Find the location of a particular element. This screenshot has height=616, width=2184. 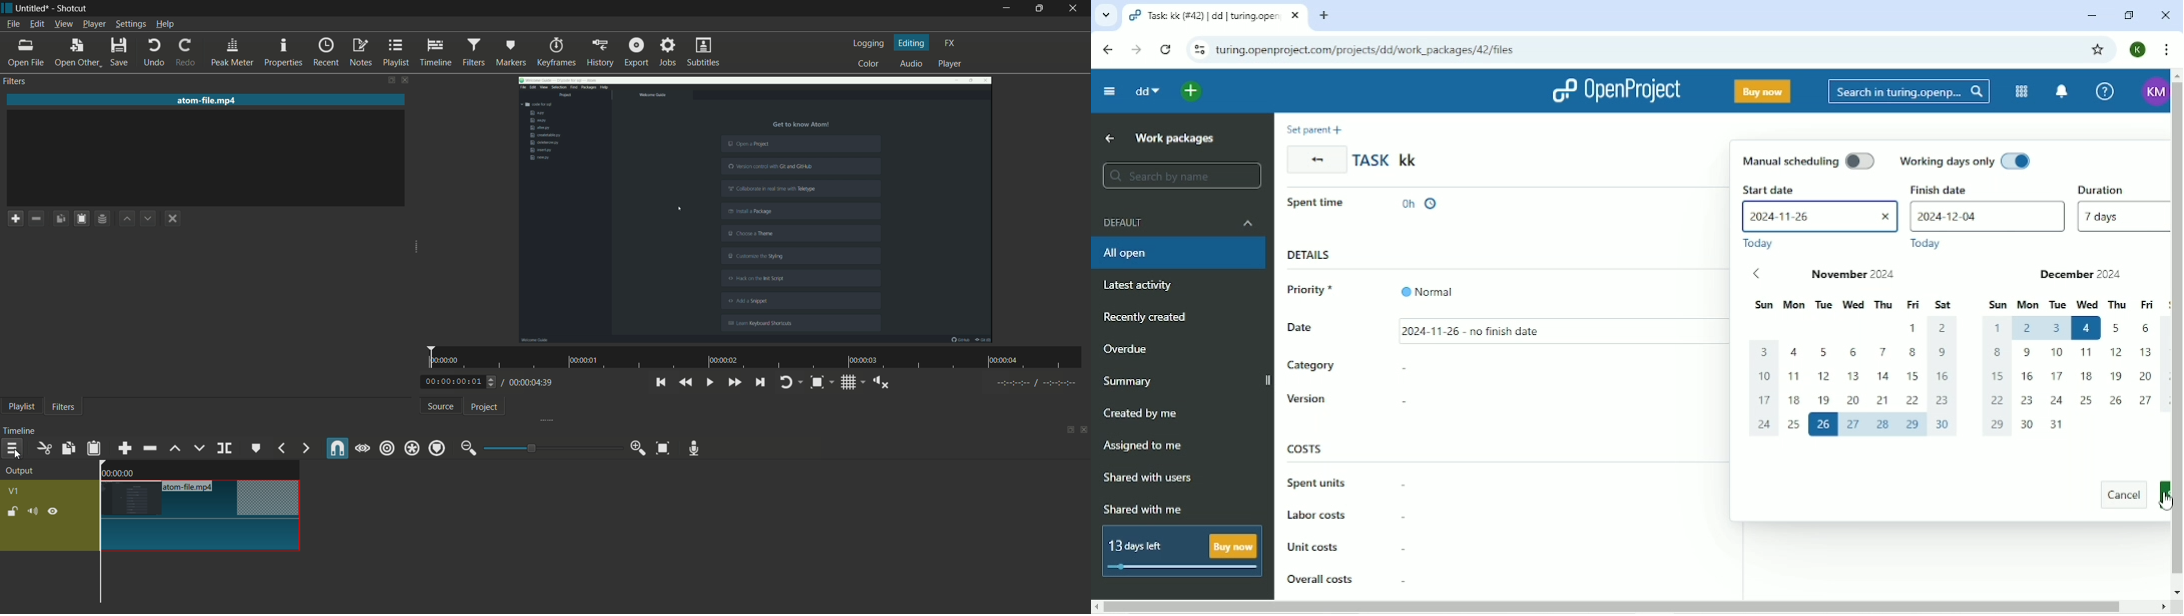

toggle player looping is located at coordinates (786, 382).